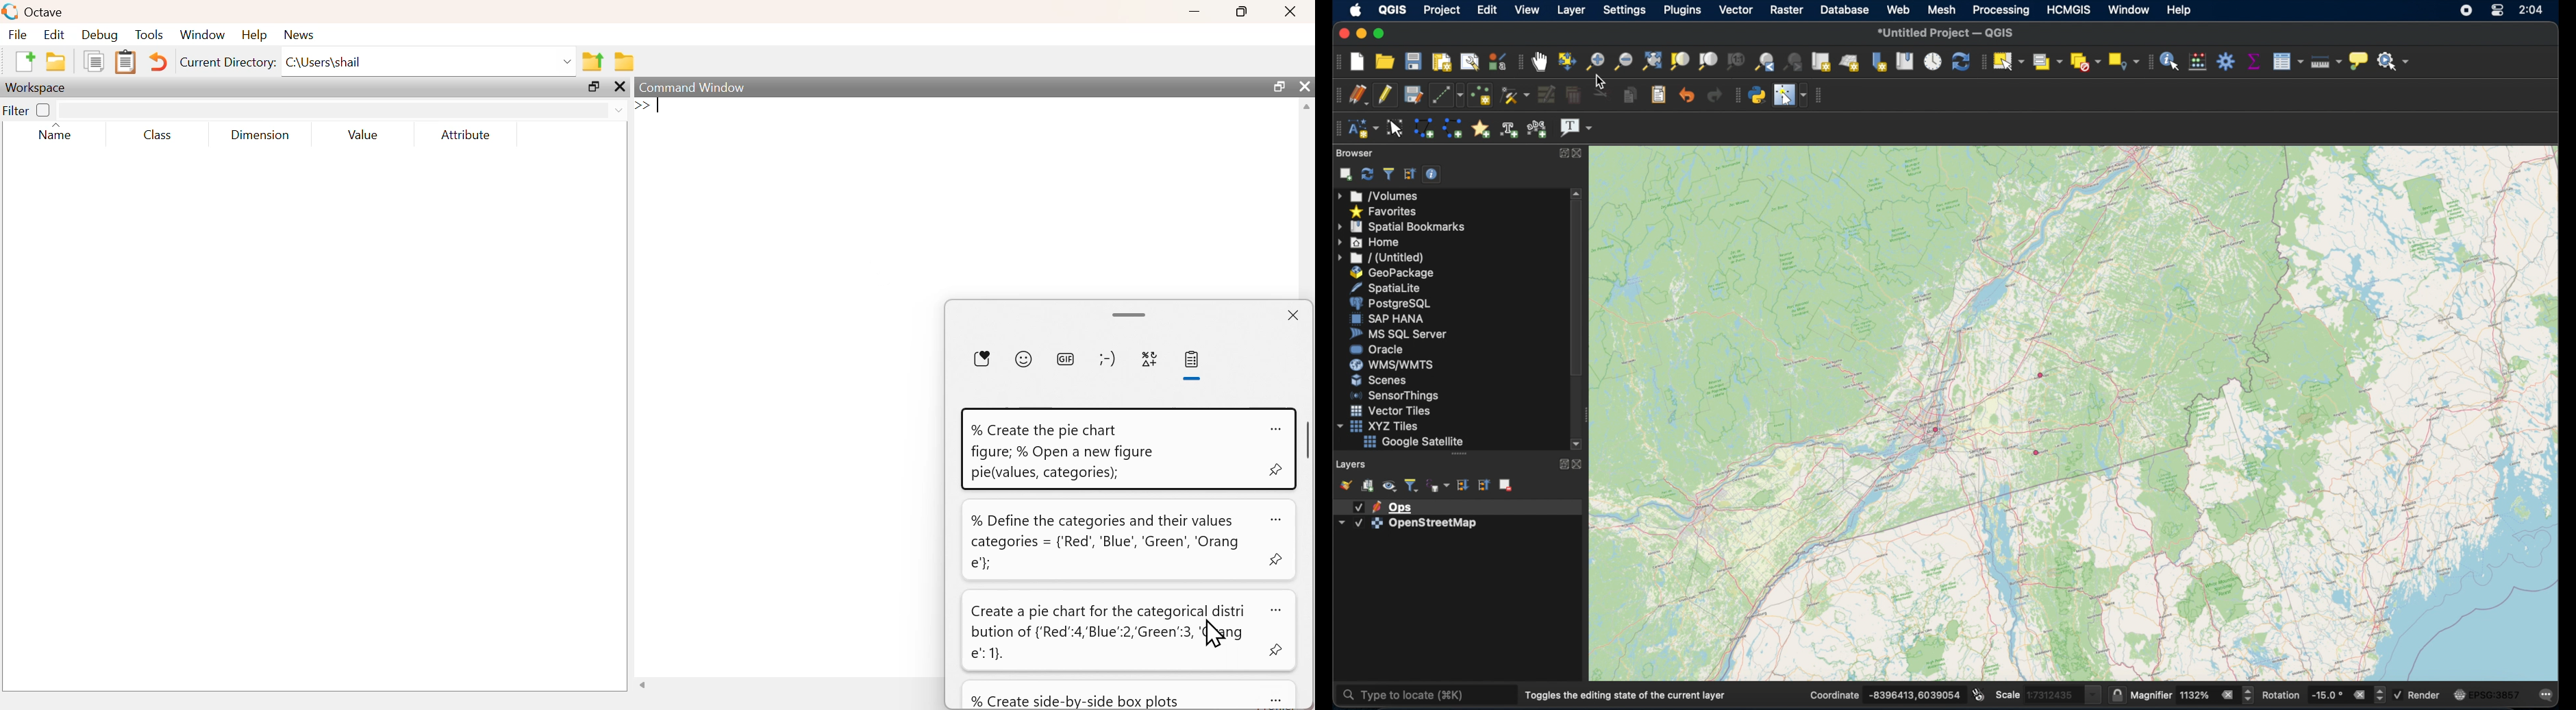 This screenshot has width=2576, height=728. What do you see at coordinates (1296, 315) in the screenshot?
I see `close` at bounding box center [1296, 315].